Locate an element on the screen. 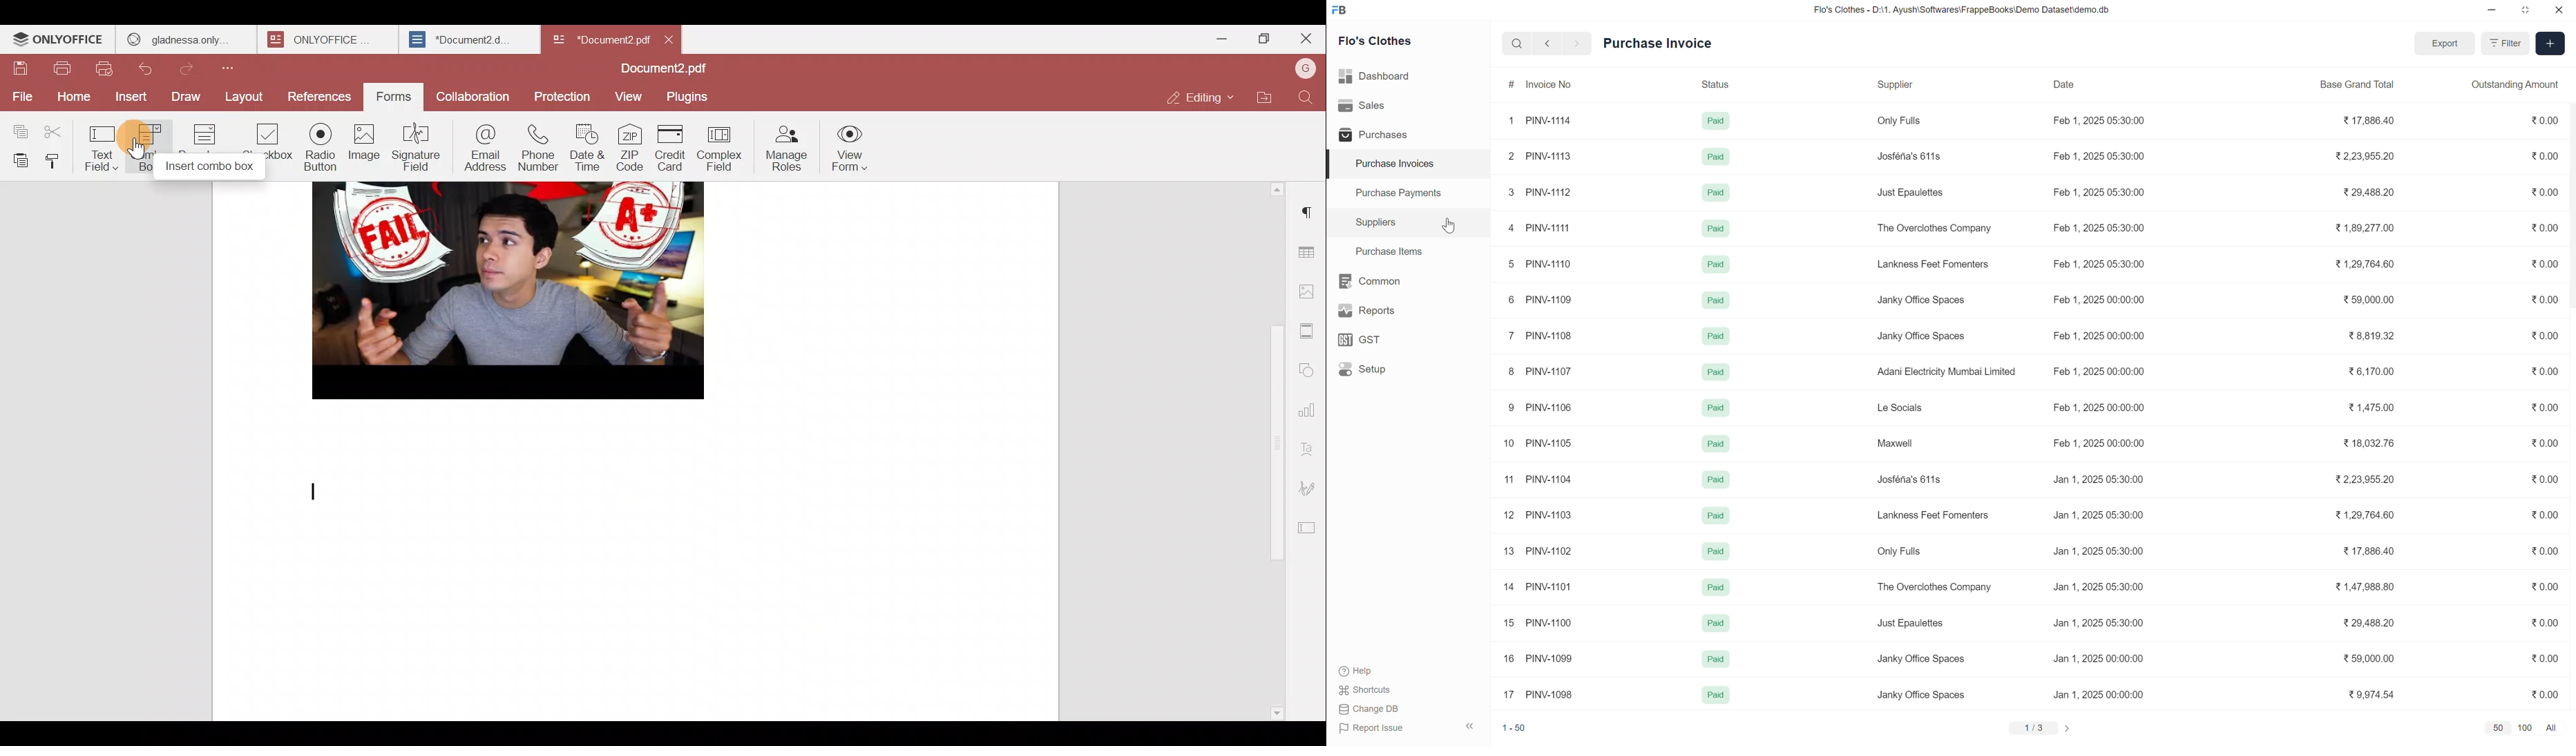  back is located at coordinates (1547, 43).